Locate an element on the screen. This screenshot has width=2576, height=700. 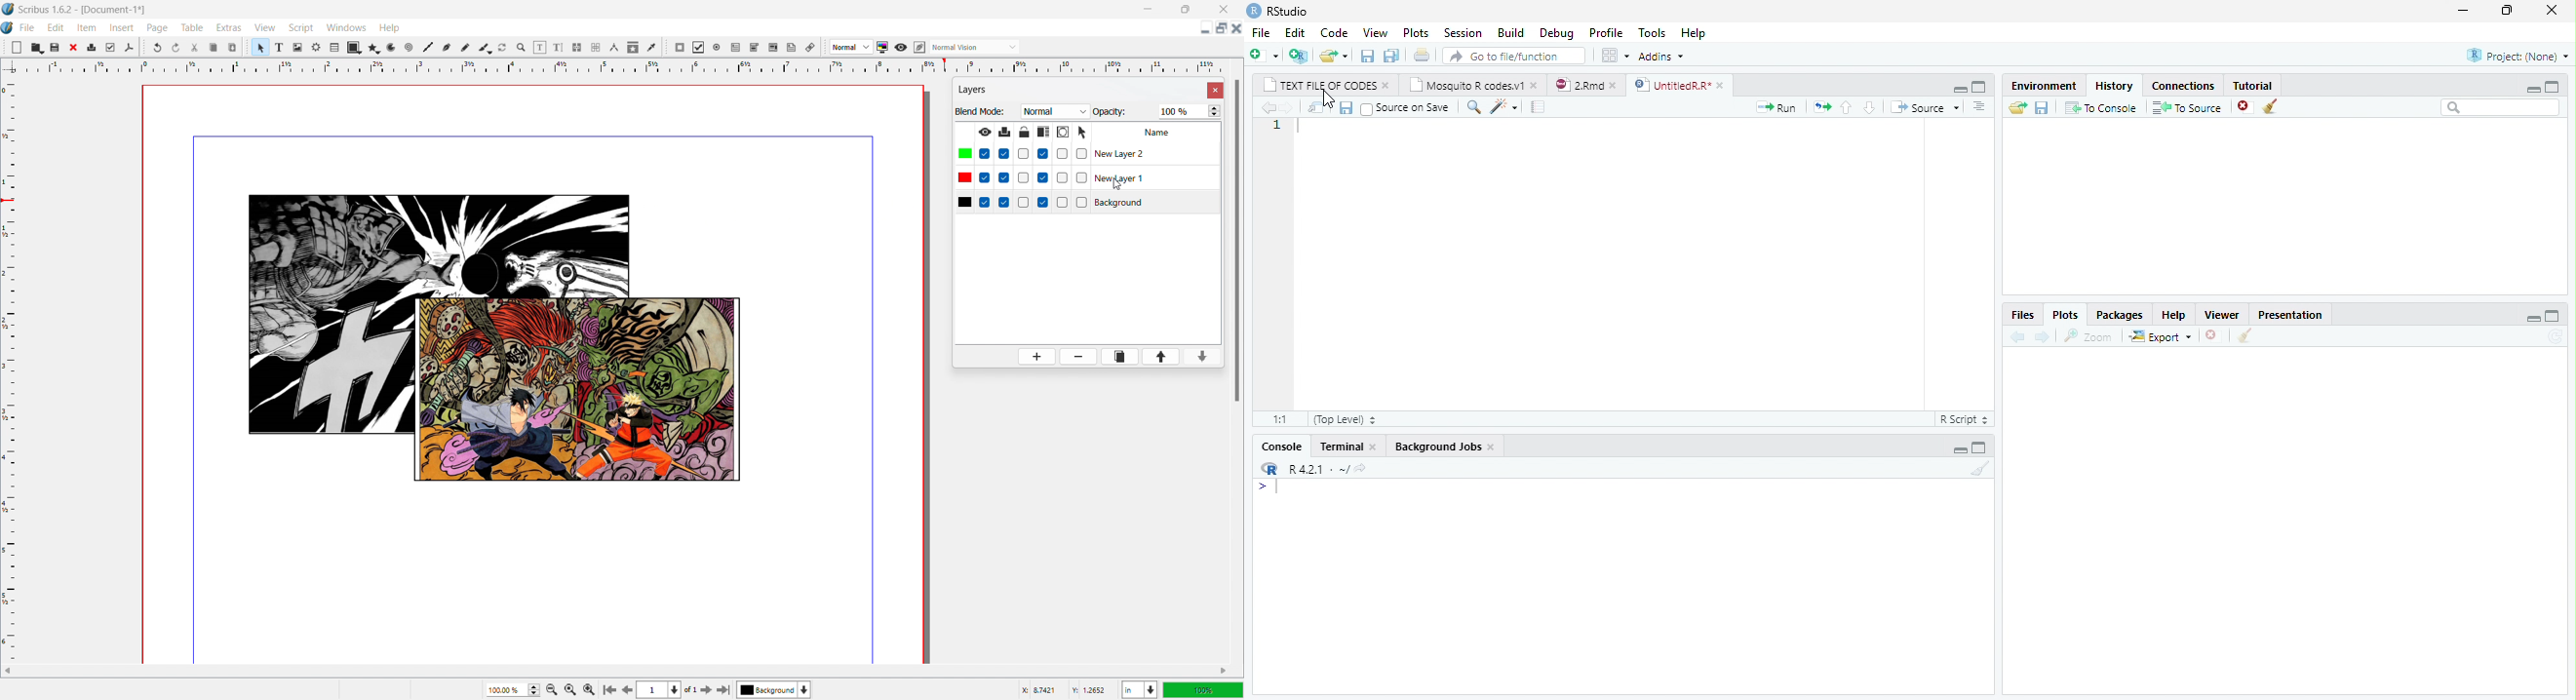
logo is located at coordinates (8, 27).